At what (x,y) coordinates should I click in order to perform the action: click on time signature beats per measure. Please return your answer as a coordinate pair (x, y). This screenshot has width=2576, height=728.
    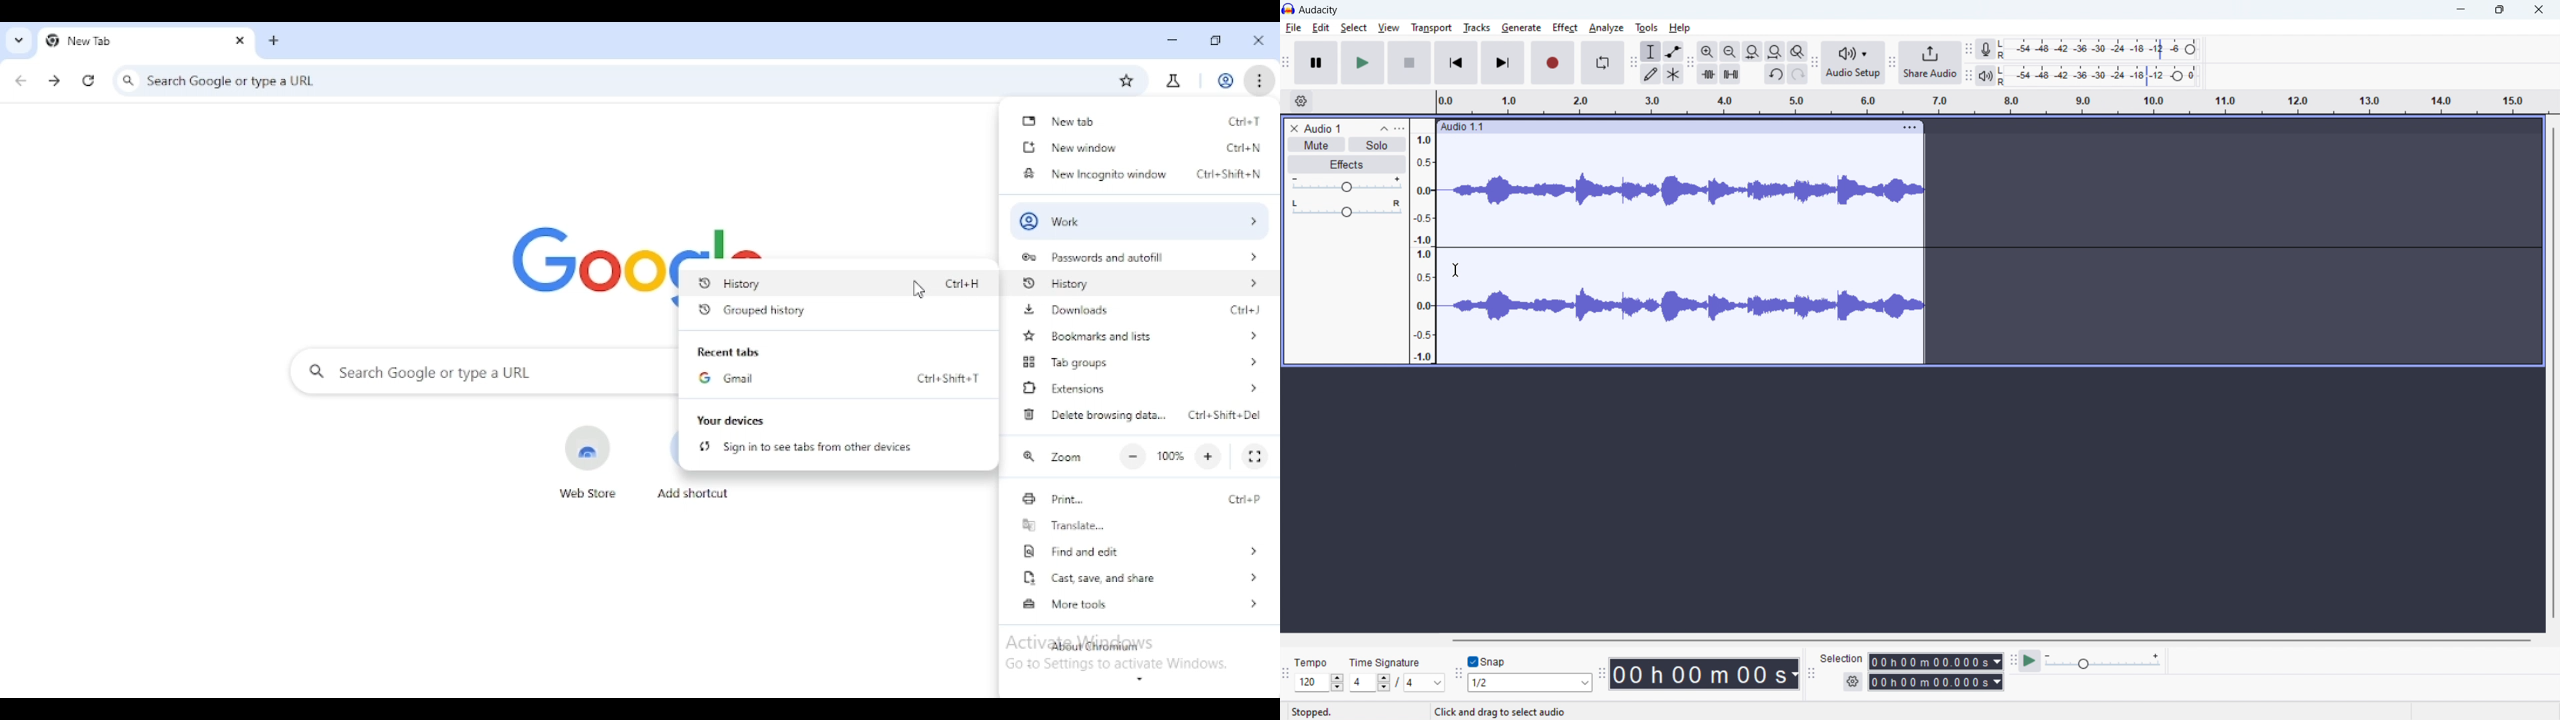
    Looking at the image, I should click on (1363, 683).